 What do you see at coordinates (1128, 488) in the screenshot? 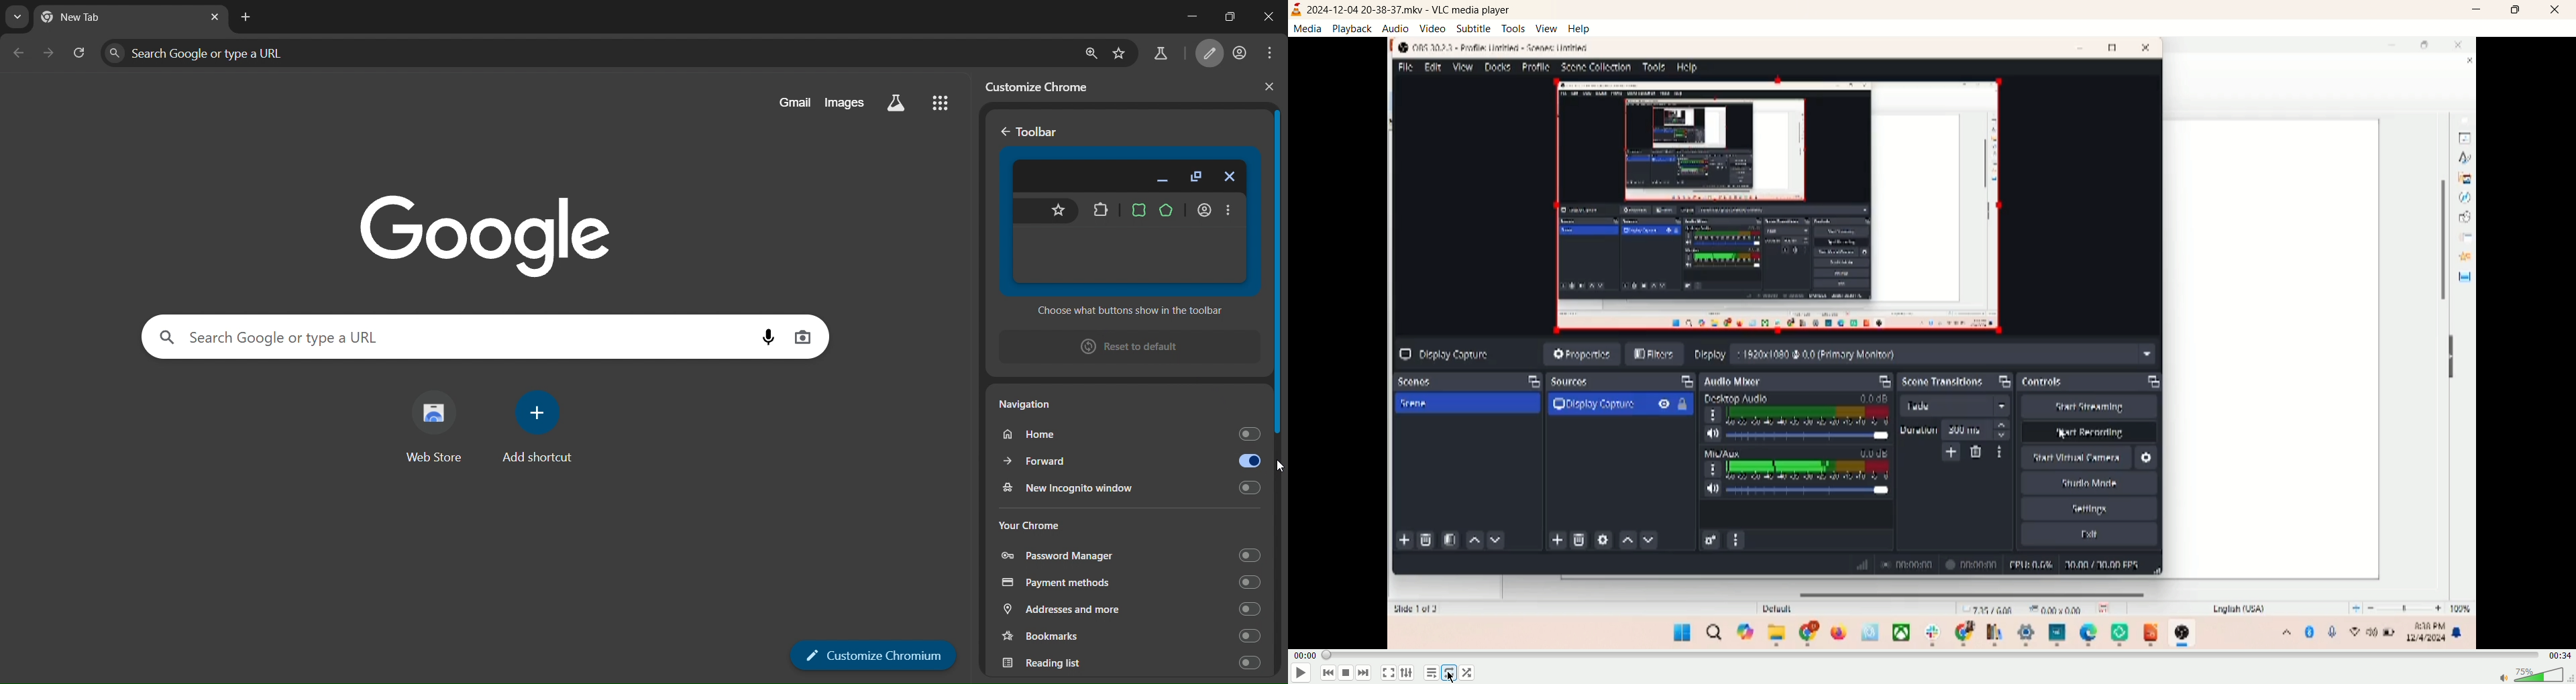
I see `new incognito mode` at bounding box center [1128, 488].